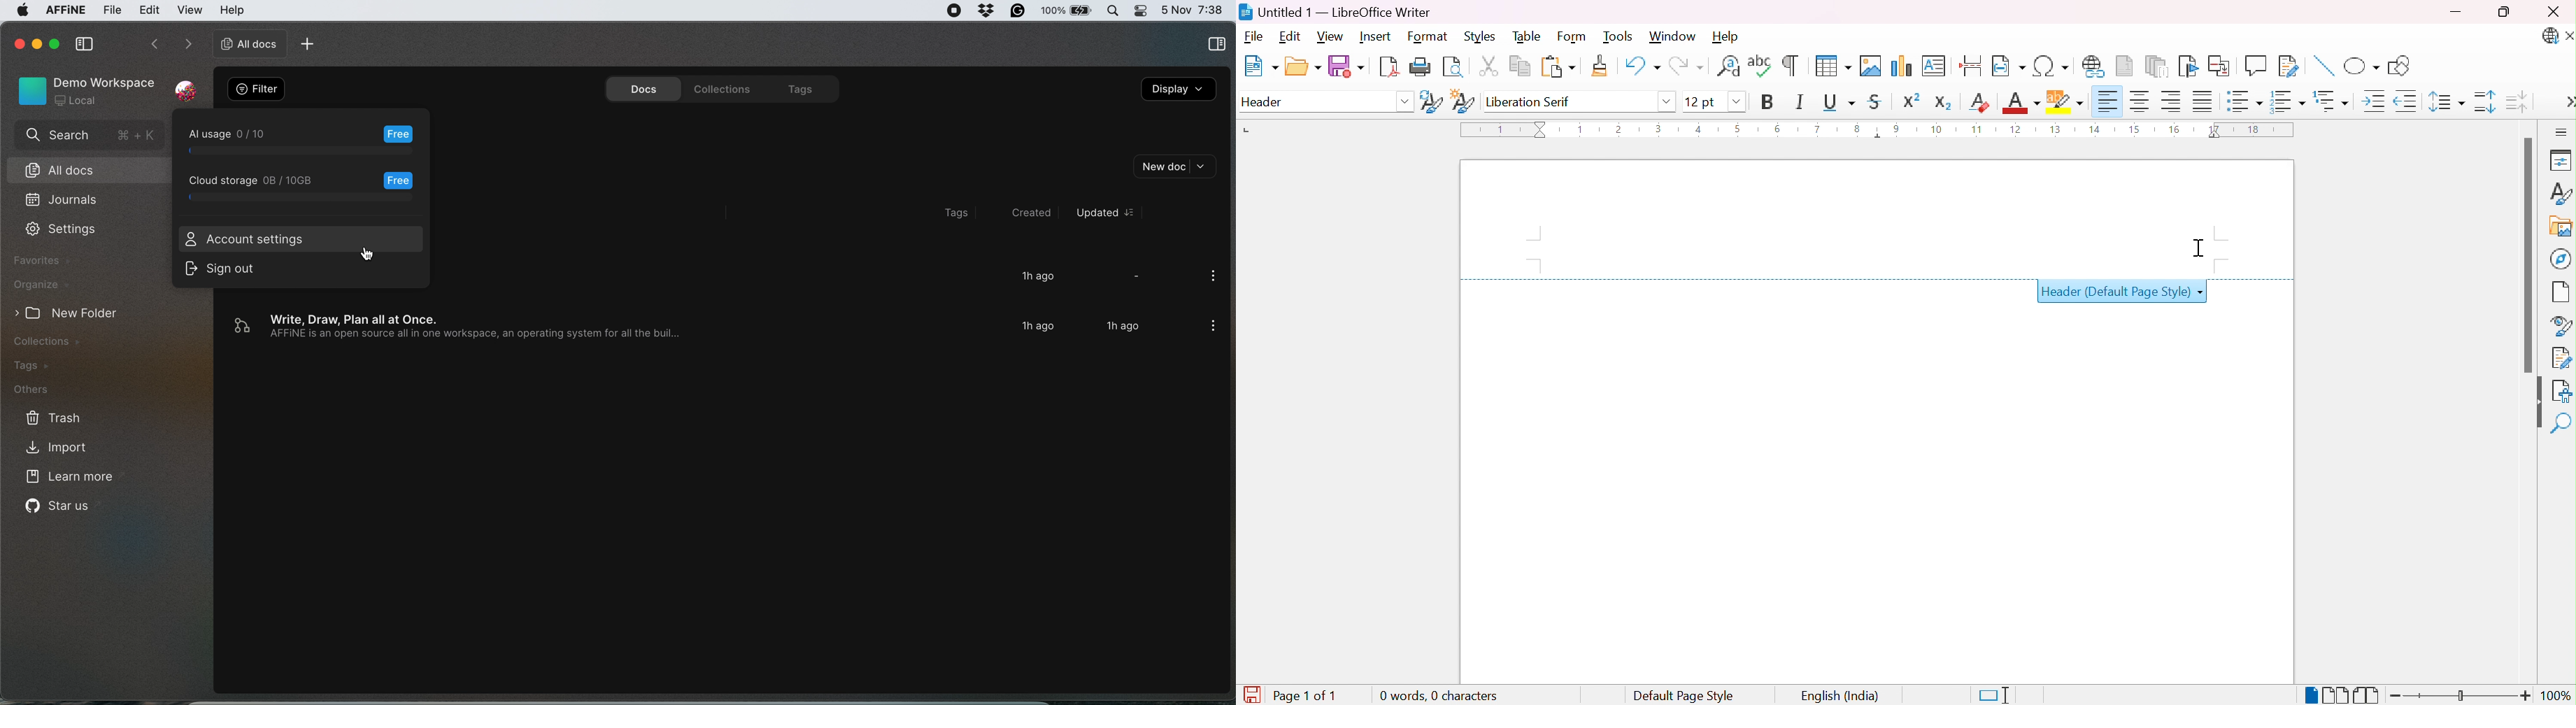  Describe the element at coordinates (2254, 67) in the screenshot. I see `Insert comment` at that location.